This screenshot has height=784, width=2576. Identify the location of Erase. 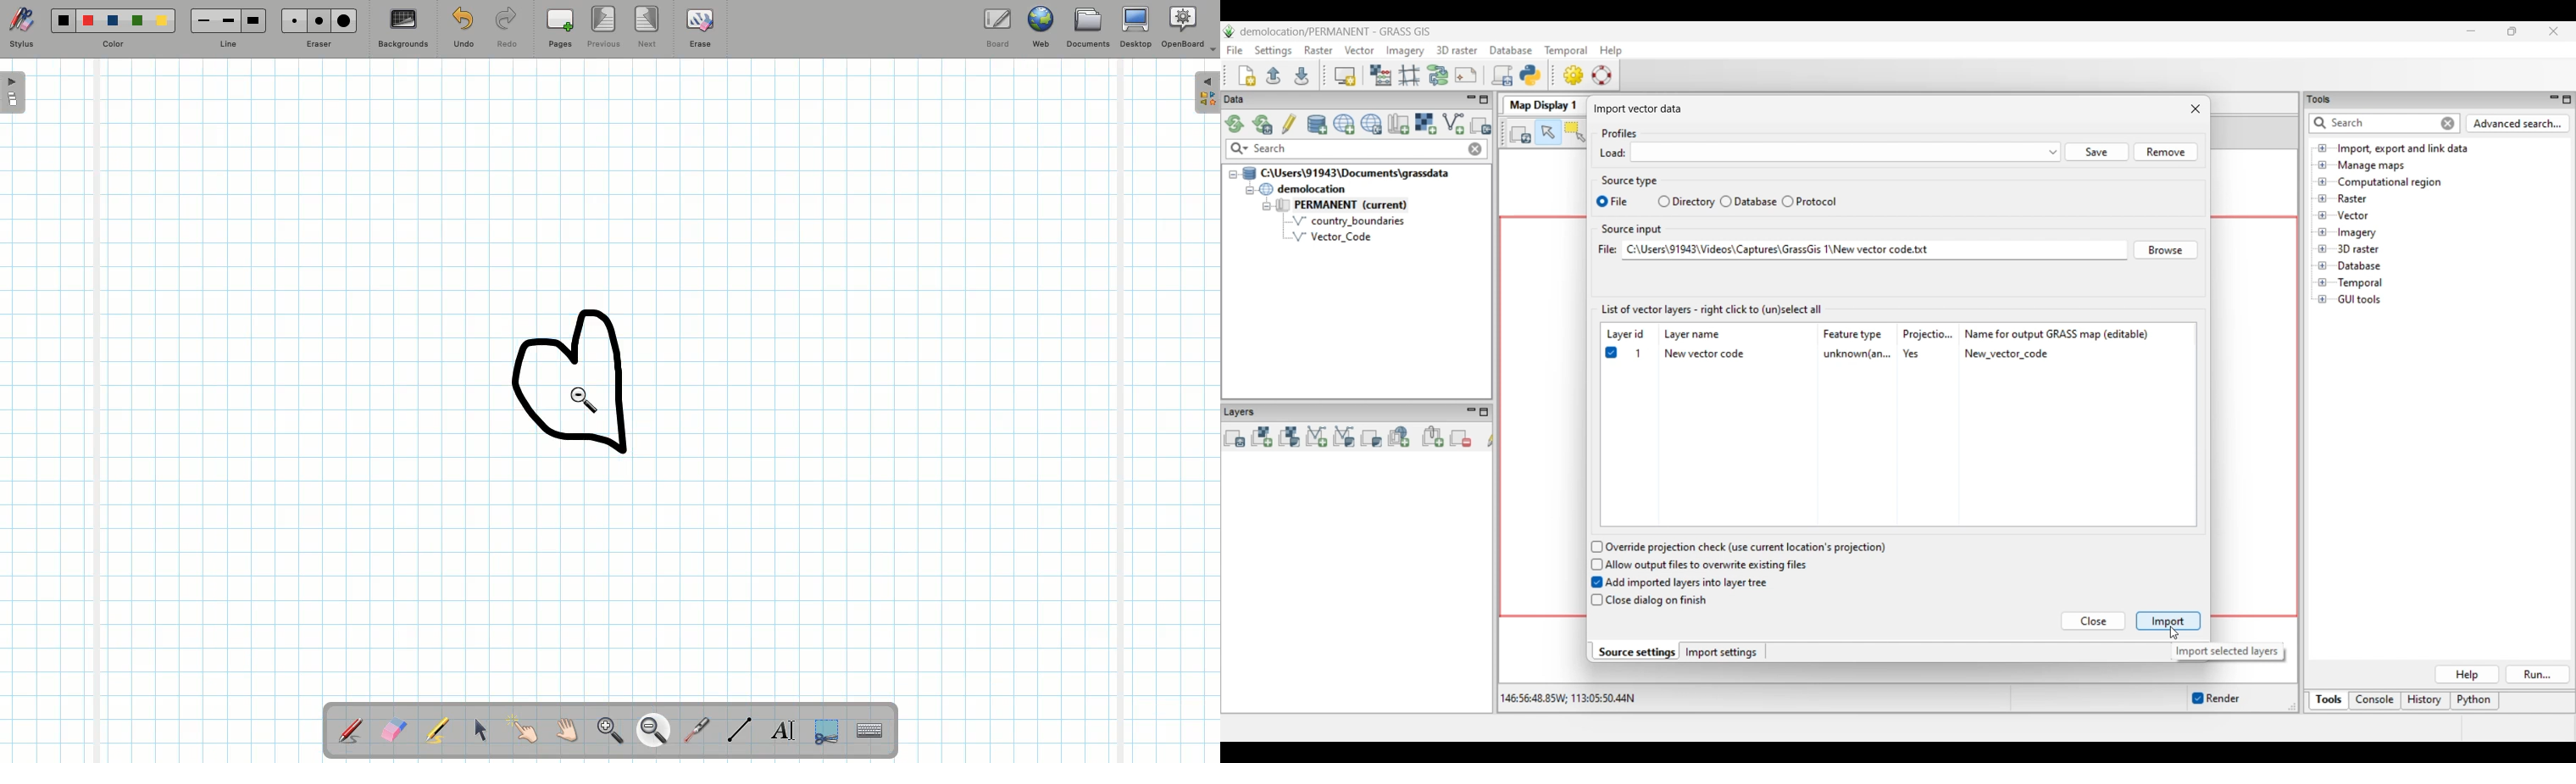
(700, 31).